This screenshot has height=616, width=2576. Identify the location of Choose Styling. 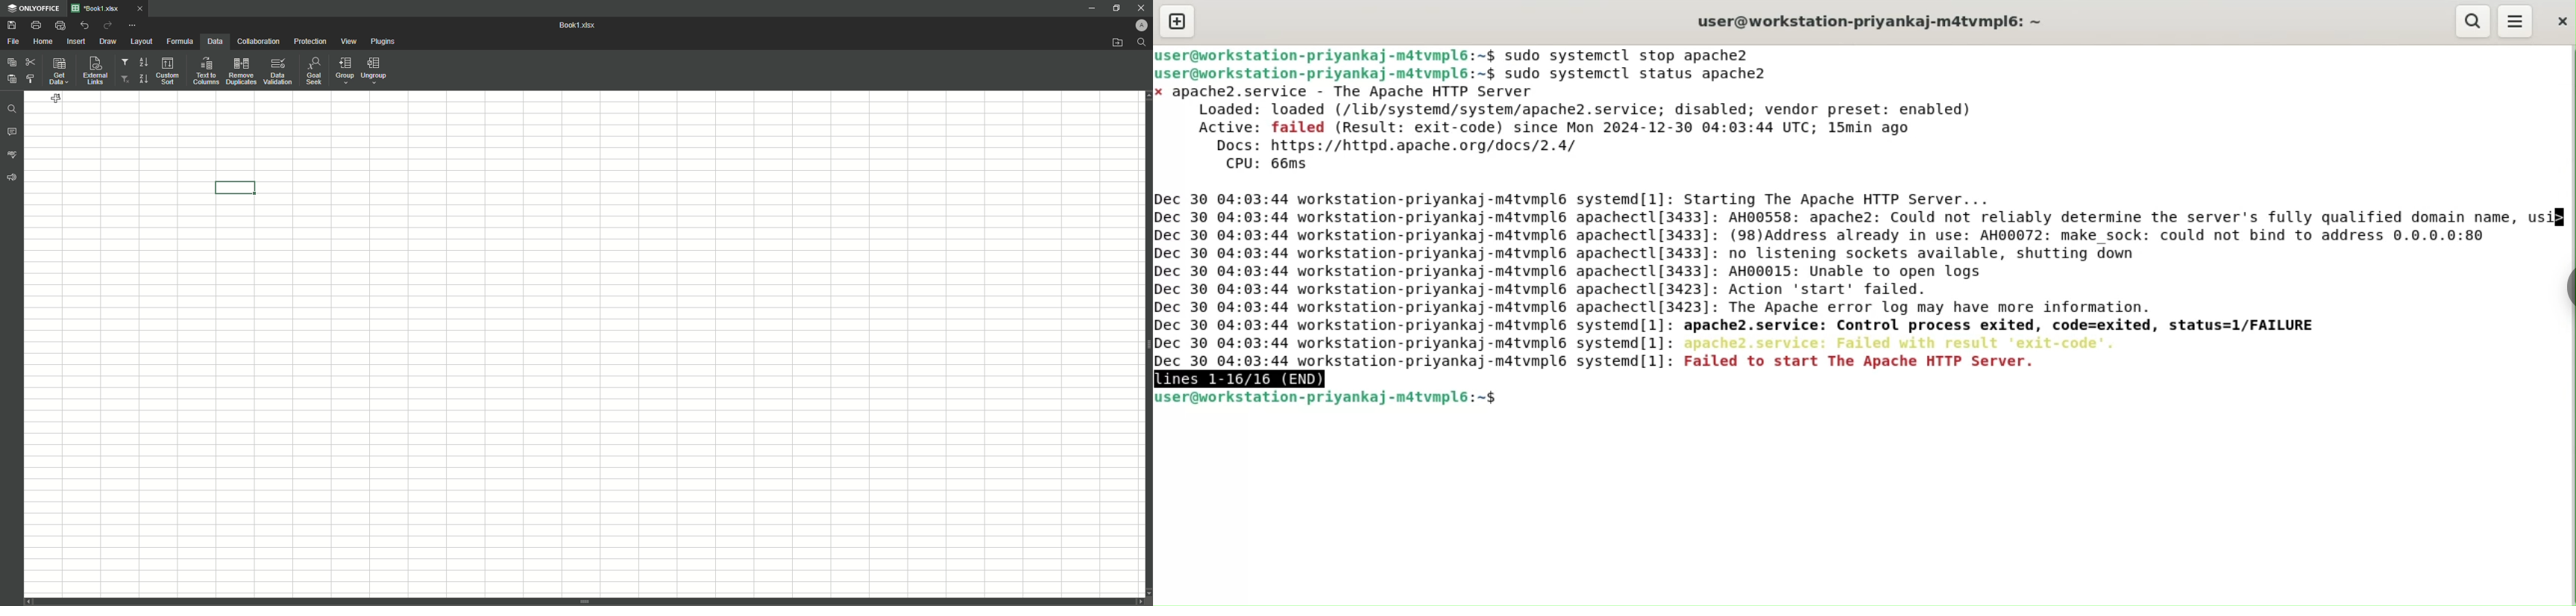
(31, 78).